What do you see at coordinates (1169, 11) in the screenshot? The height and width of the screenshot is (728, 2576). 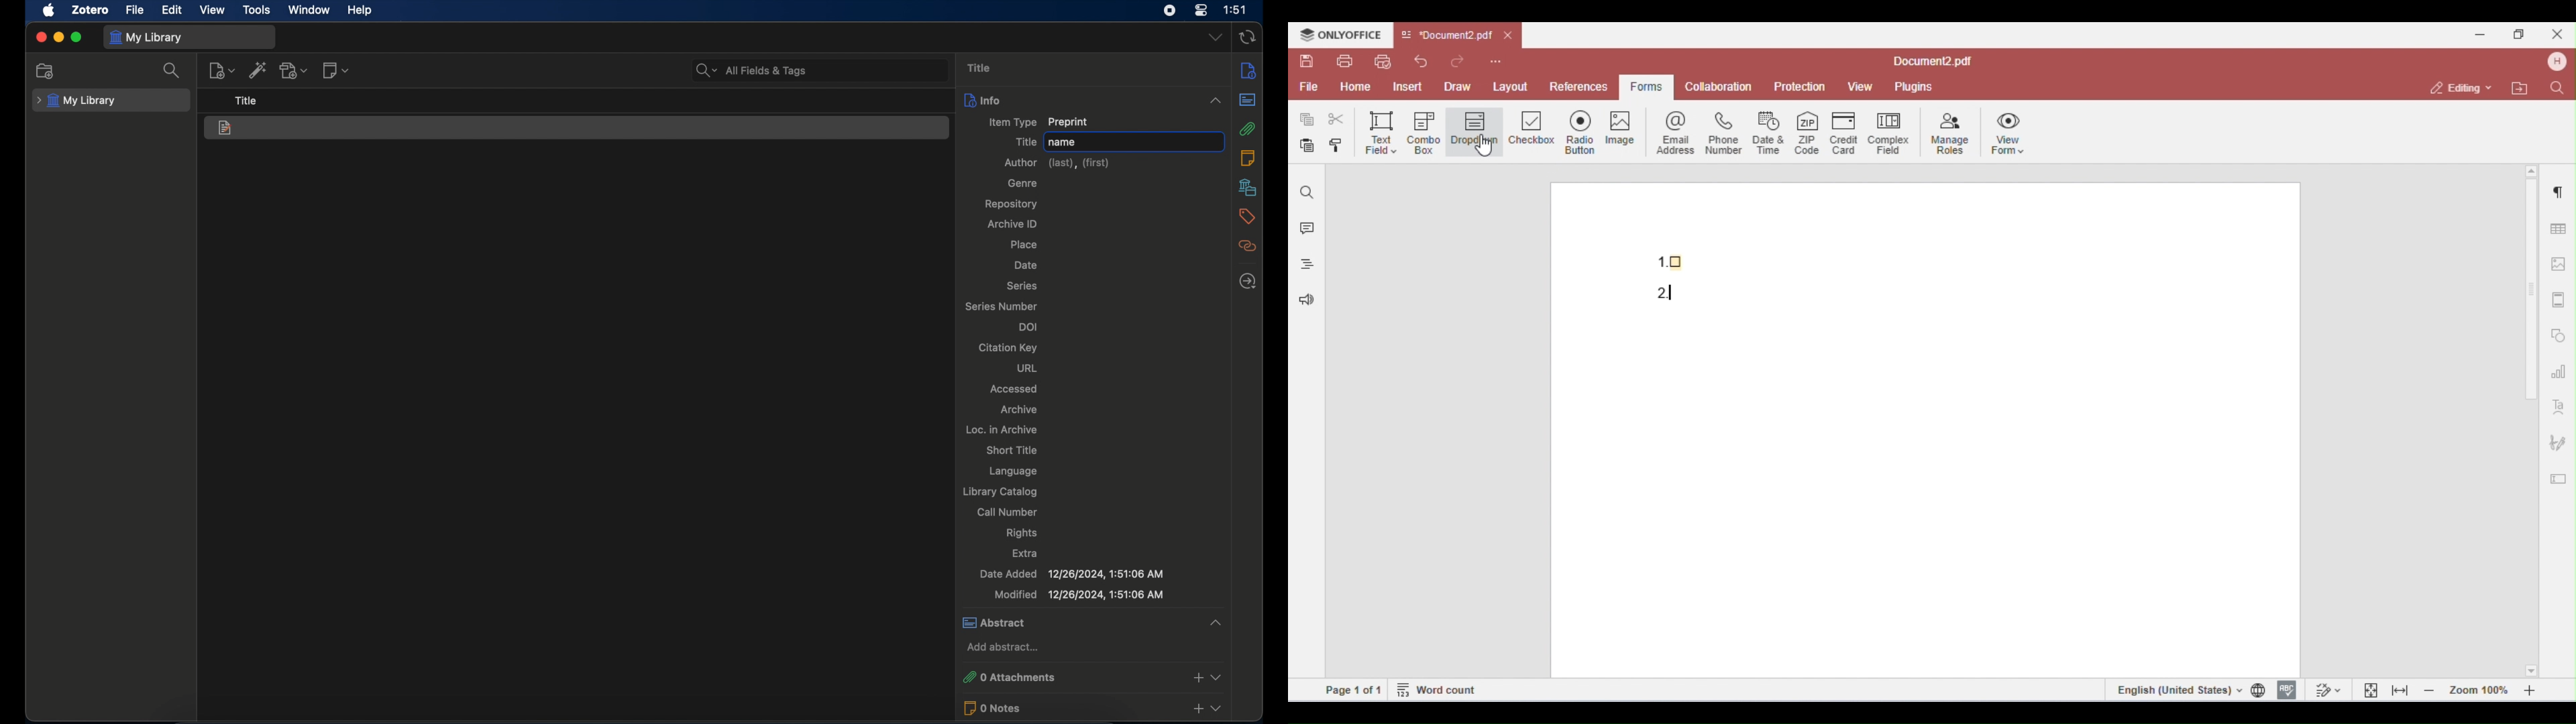 I see `screen  recorder` at bounding box center [1169, 11].